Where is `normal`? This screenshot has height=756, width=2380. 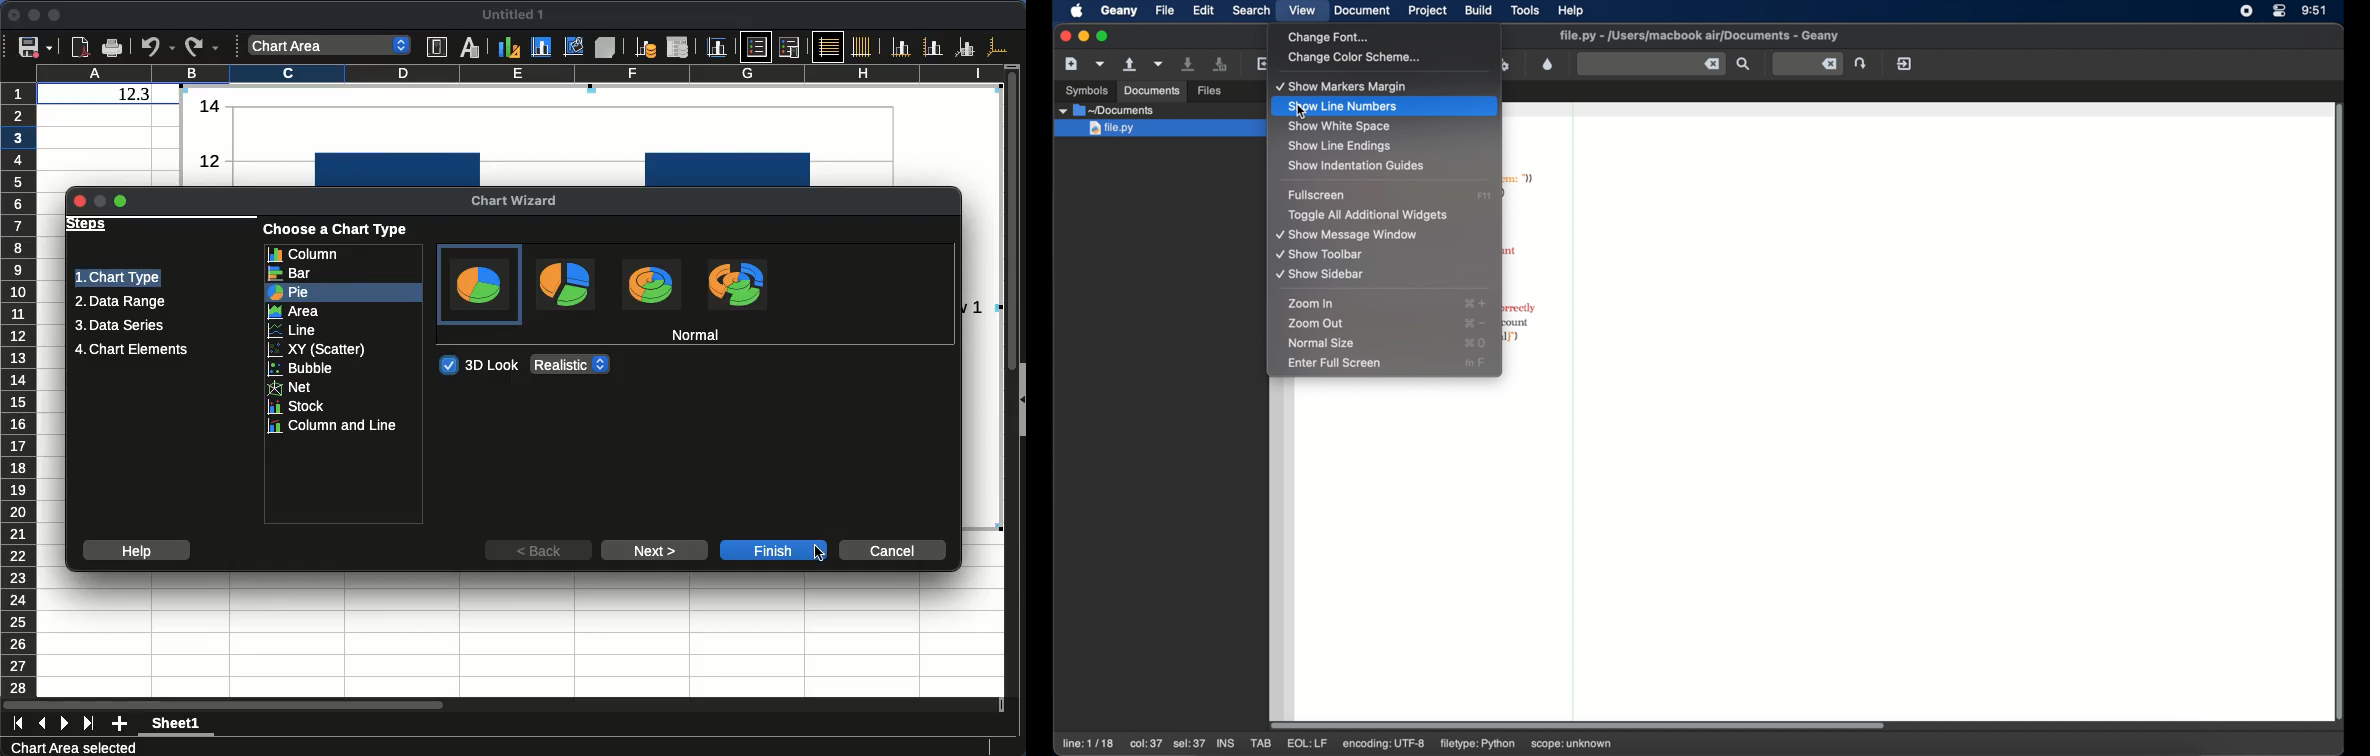
normal is located at coordinates (696, 334).